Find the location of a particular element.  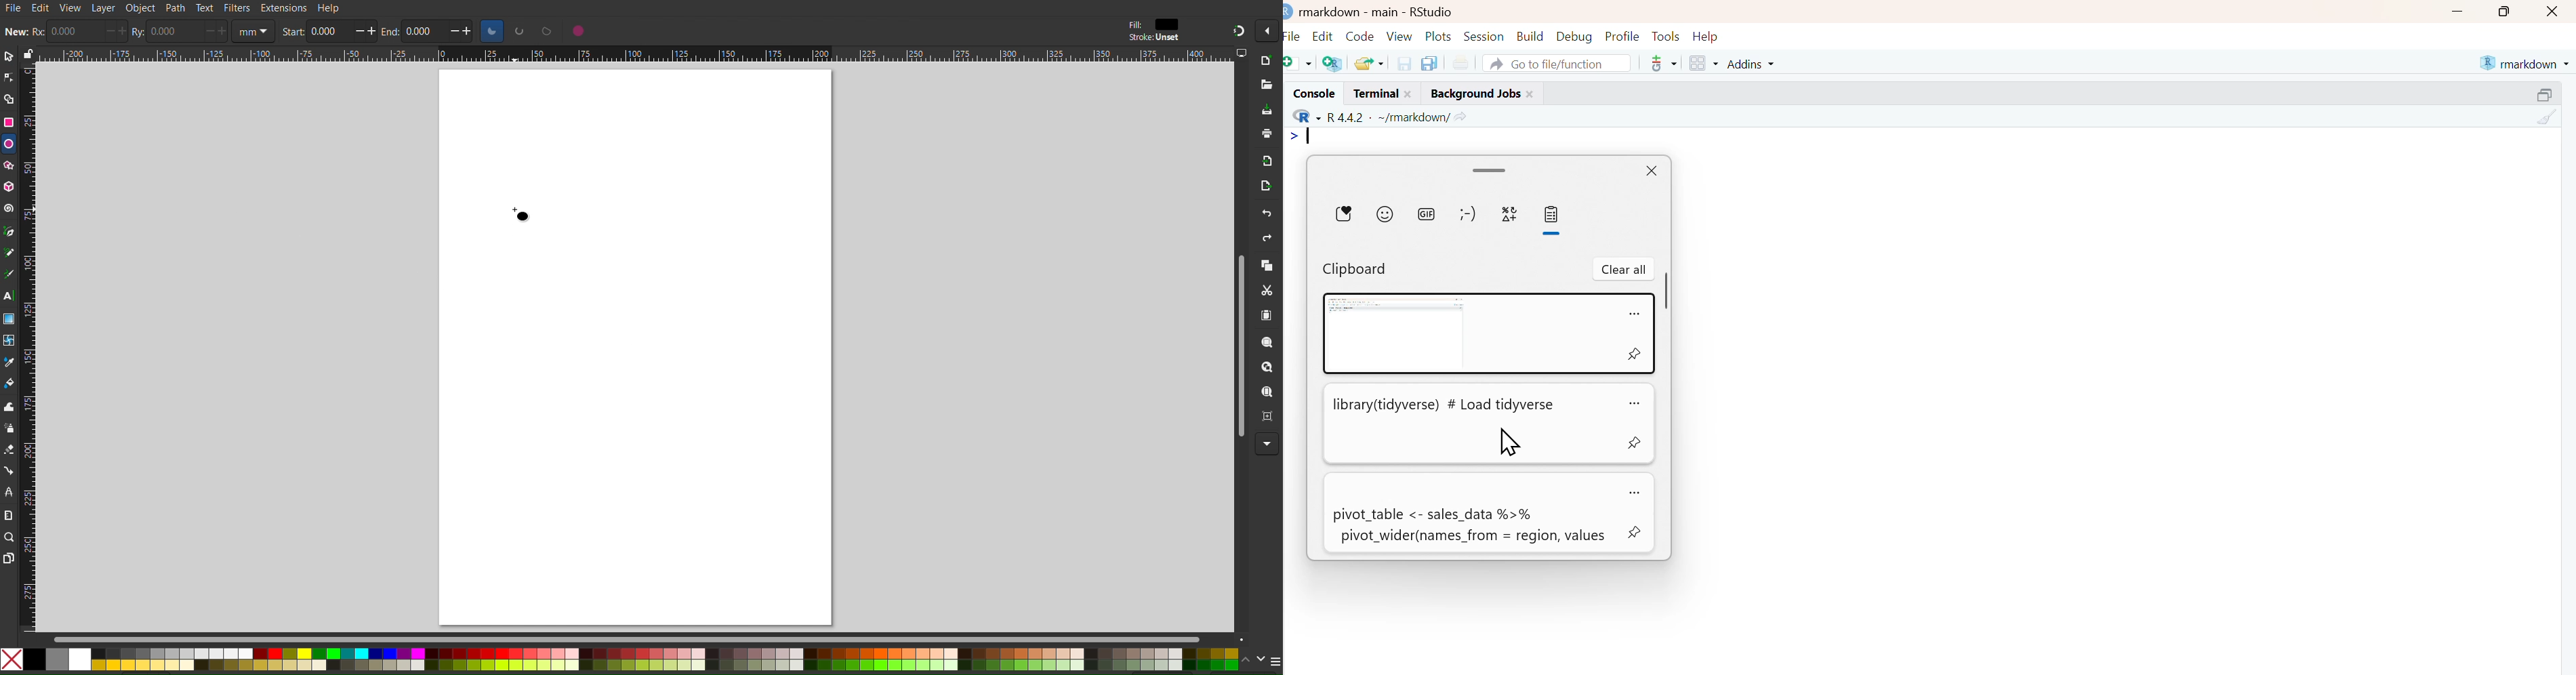

Plots is located at coordinates (1439, 35).